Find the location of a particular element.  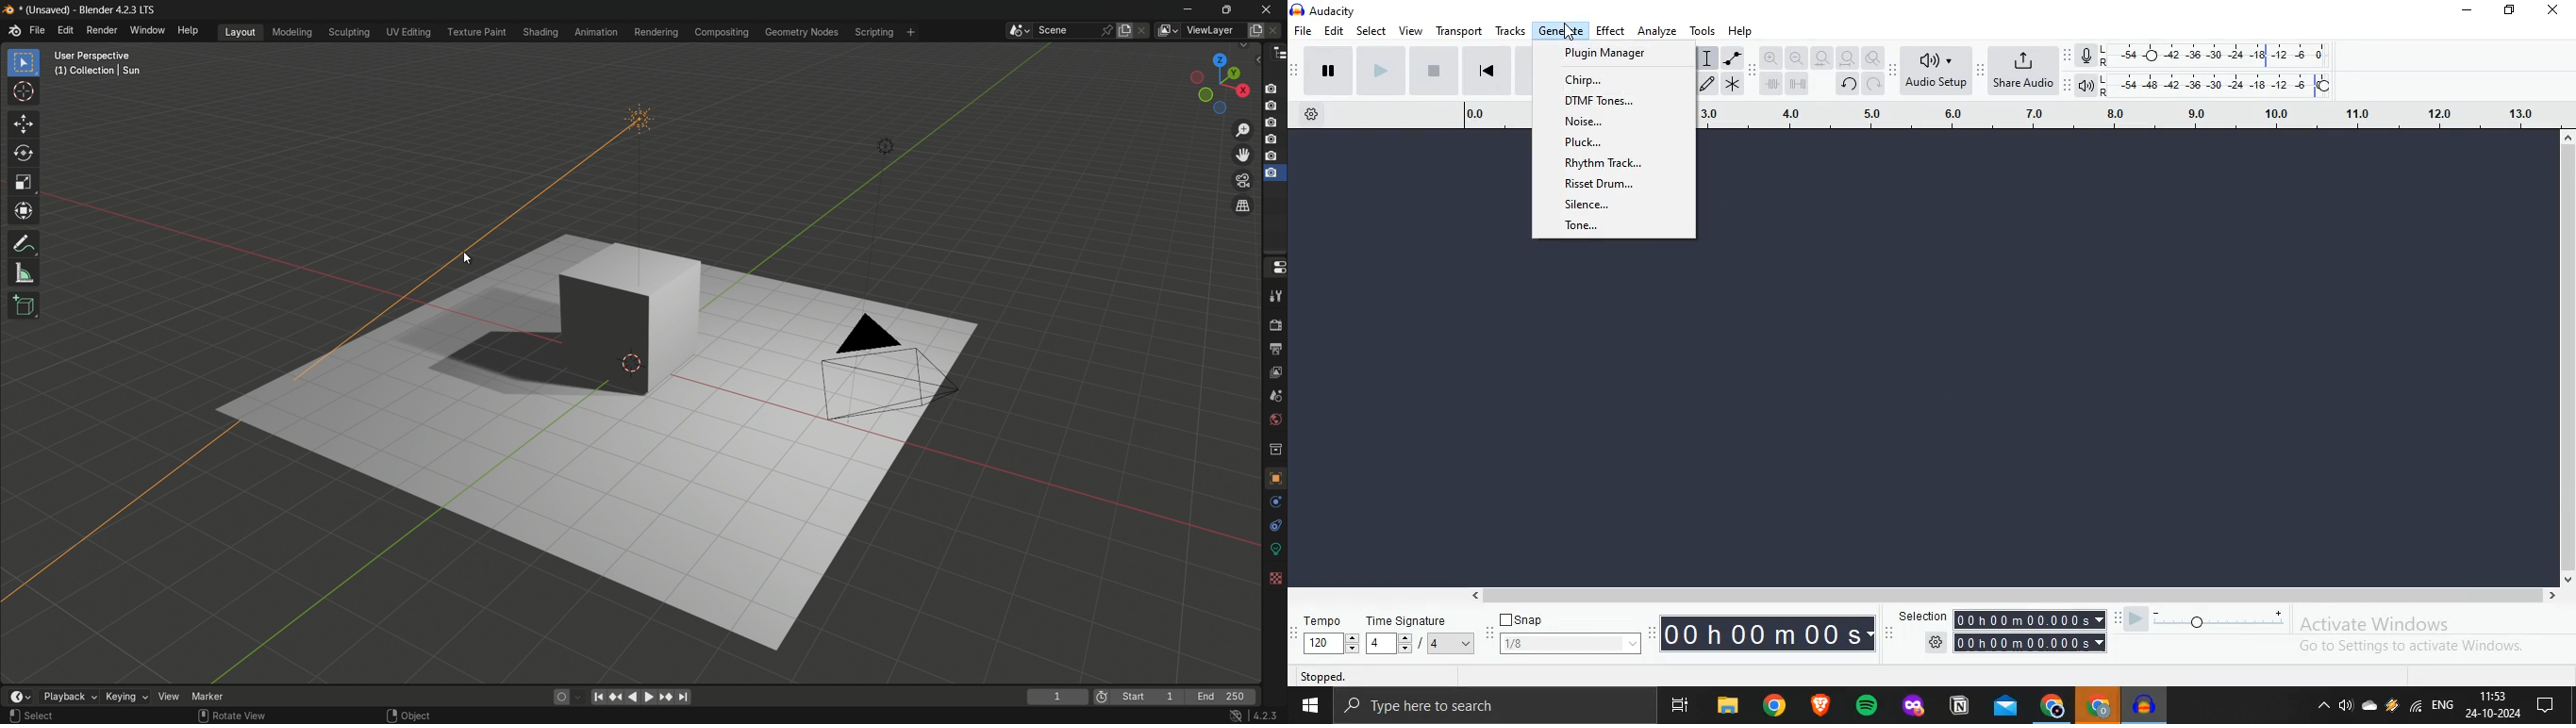

Edit is located at coordinates (1706, 86).